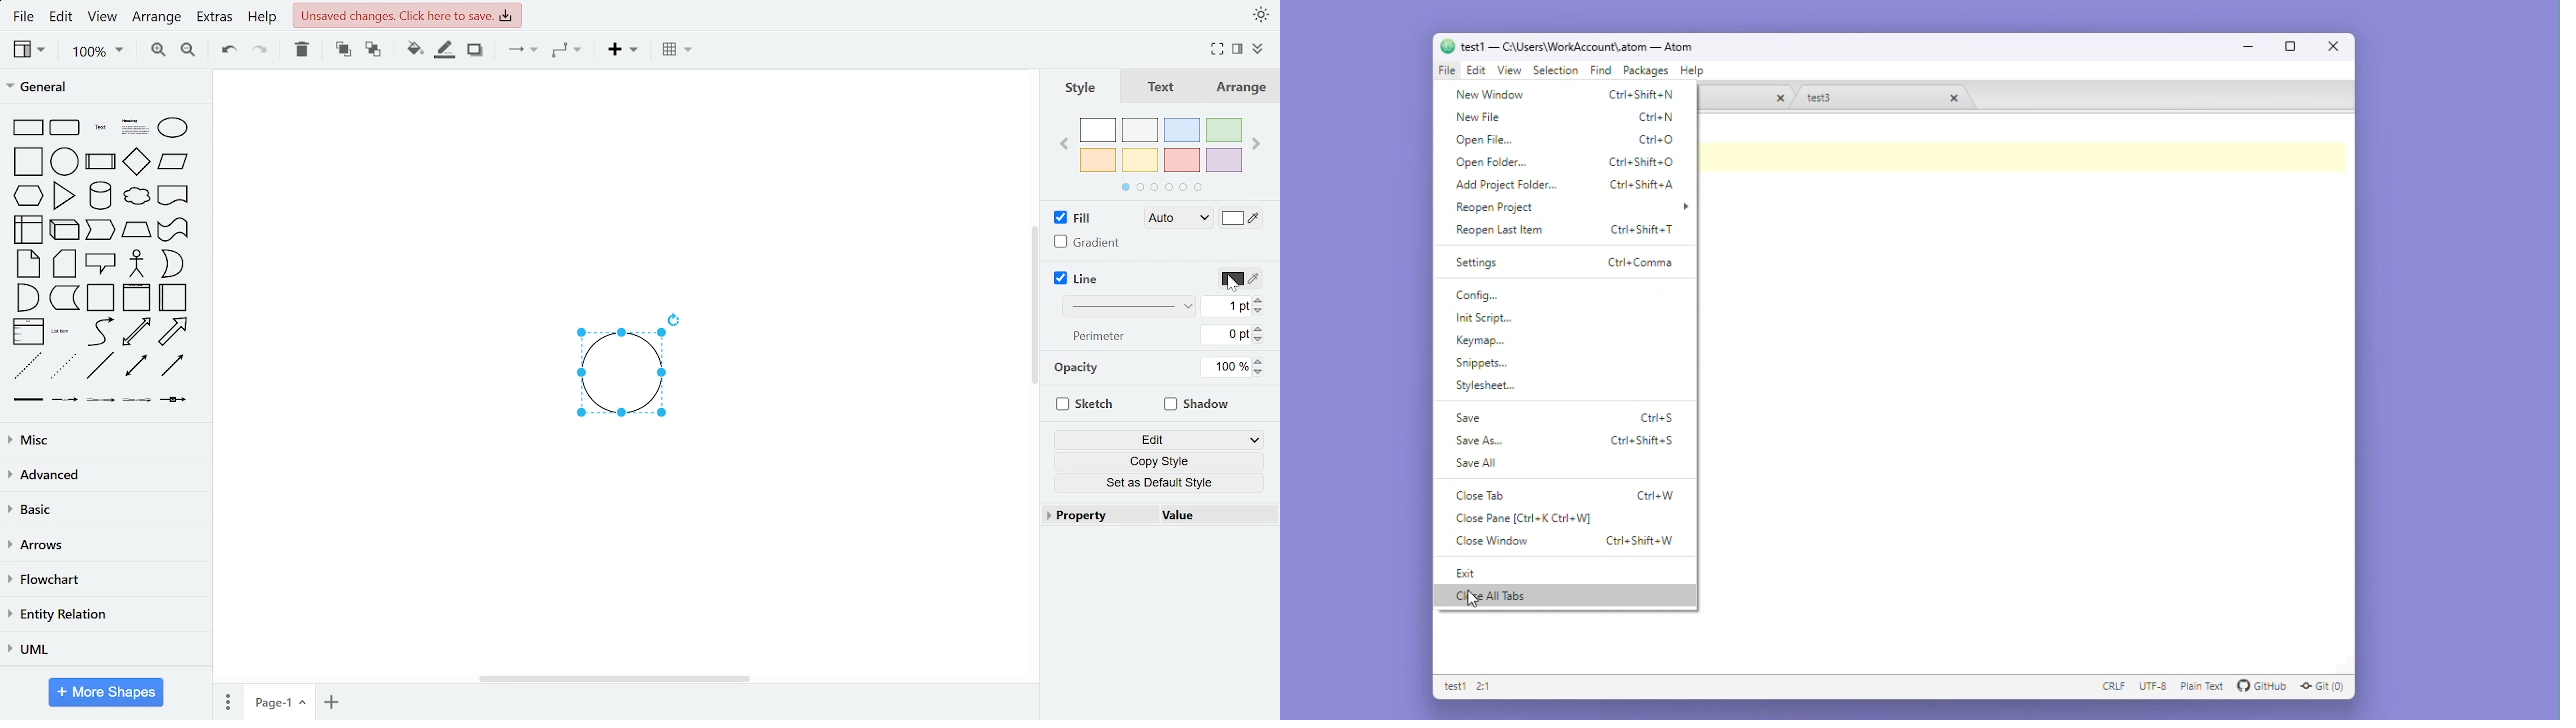 This screenshot has height=728, width=2576. Describe the element at coordinates (1949, 98) in the screenshot. I see `close` at that location.